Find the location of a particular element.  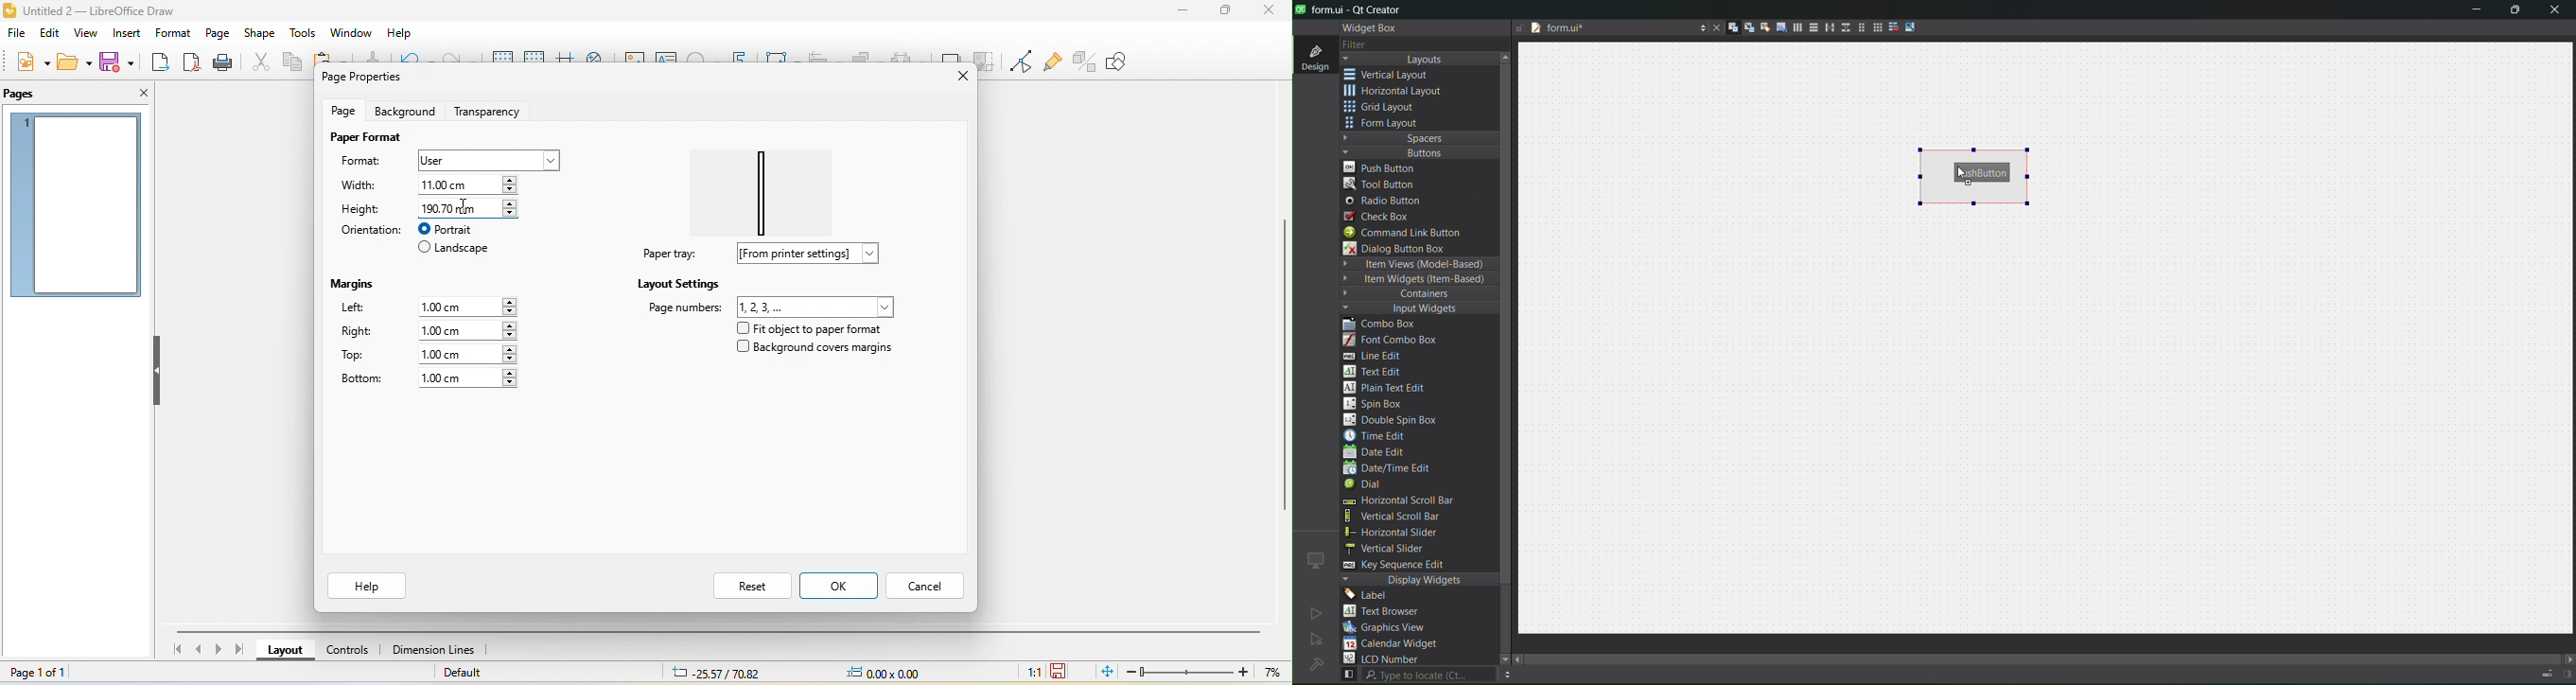

transparency is located at coordinates (492, 109).